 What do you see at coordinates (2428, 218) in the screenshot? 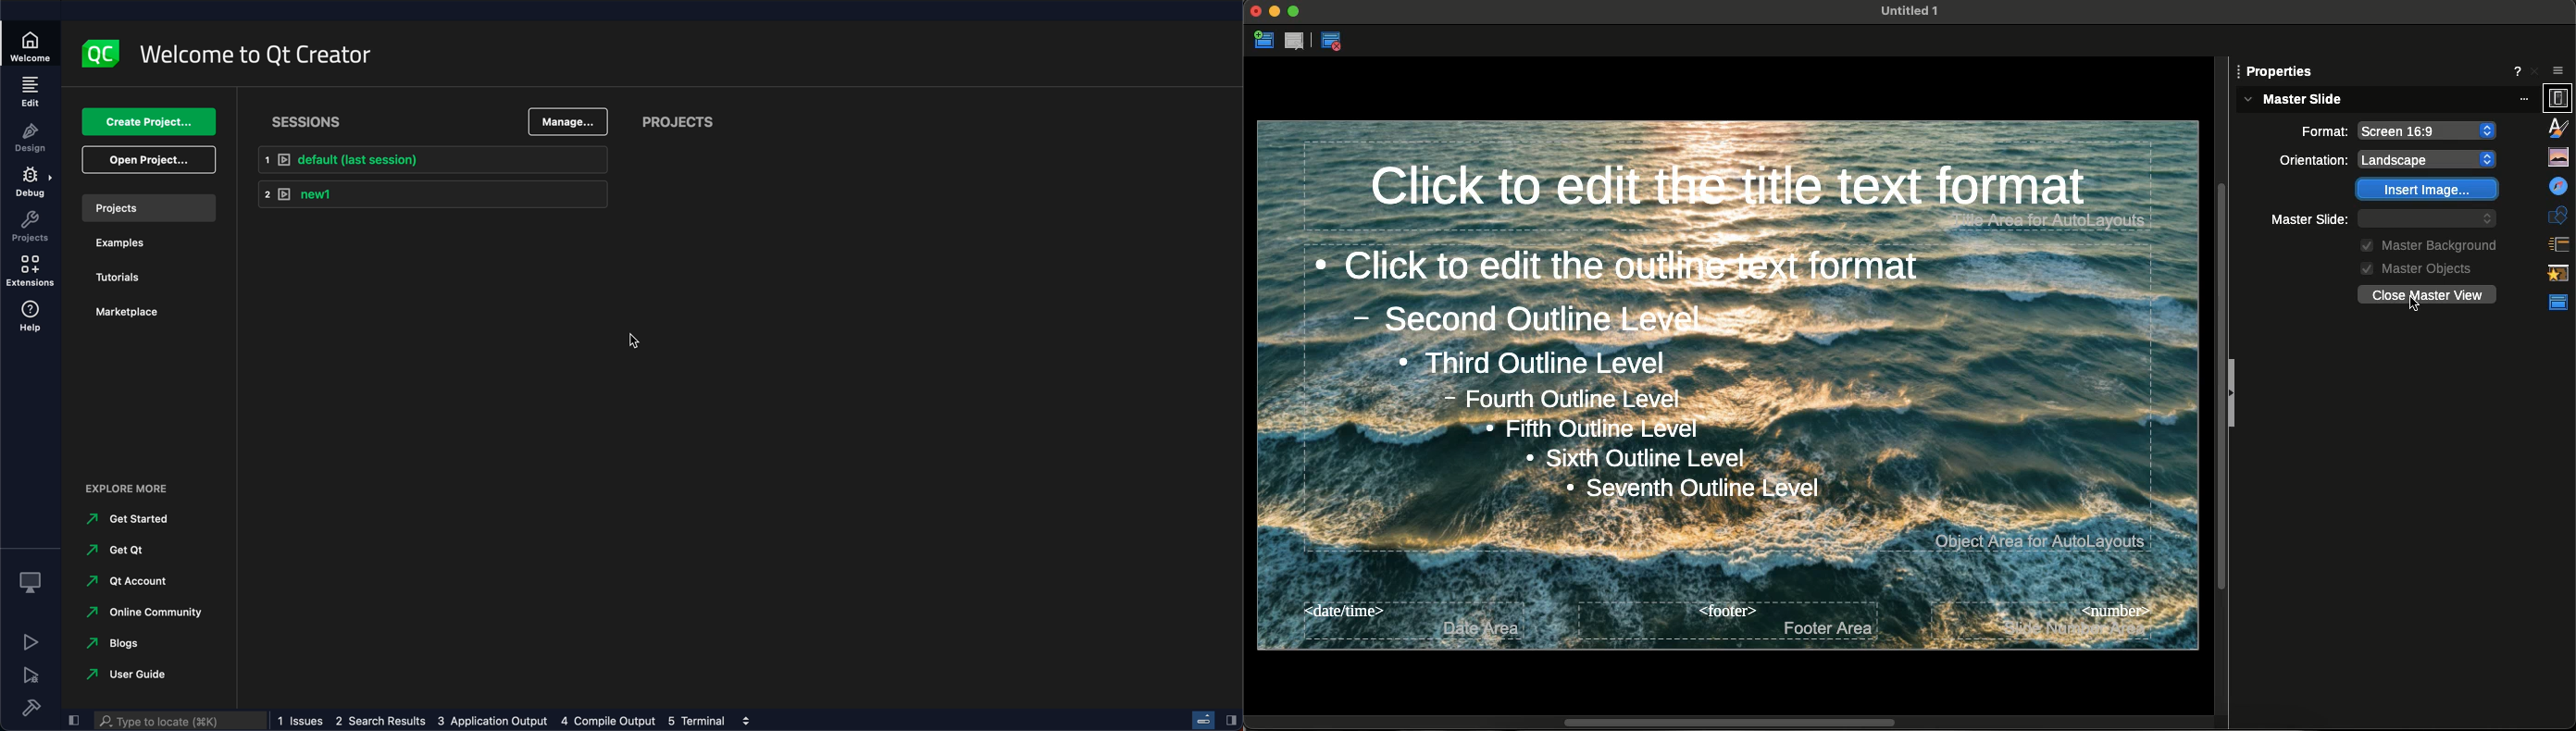
I see `Default` at bounding box center [2428, 218].